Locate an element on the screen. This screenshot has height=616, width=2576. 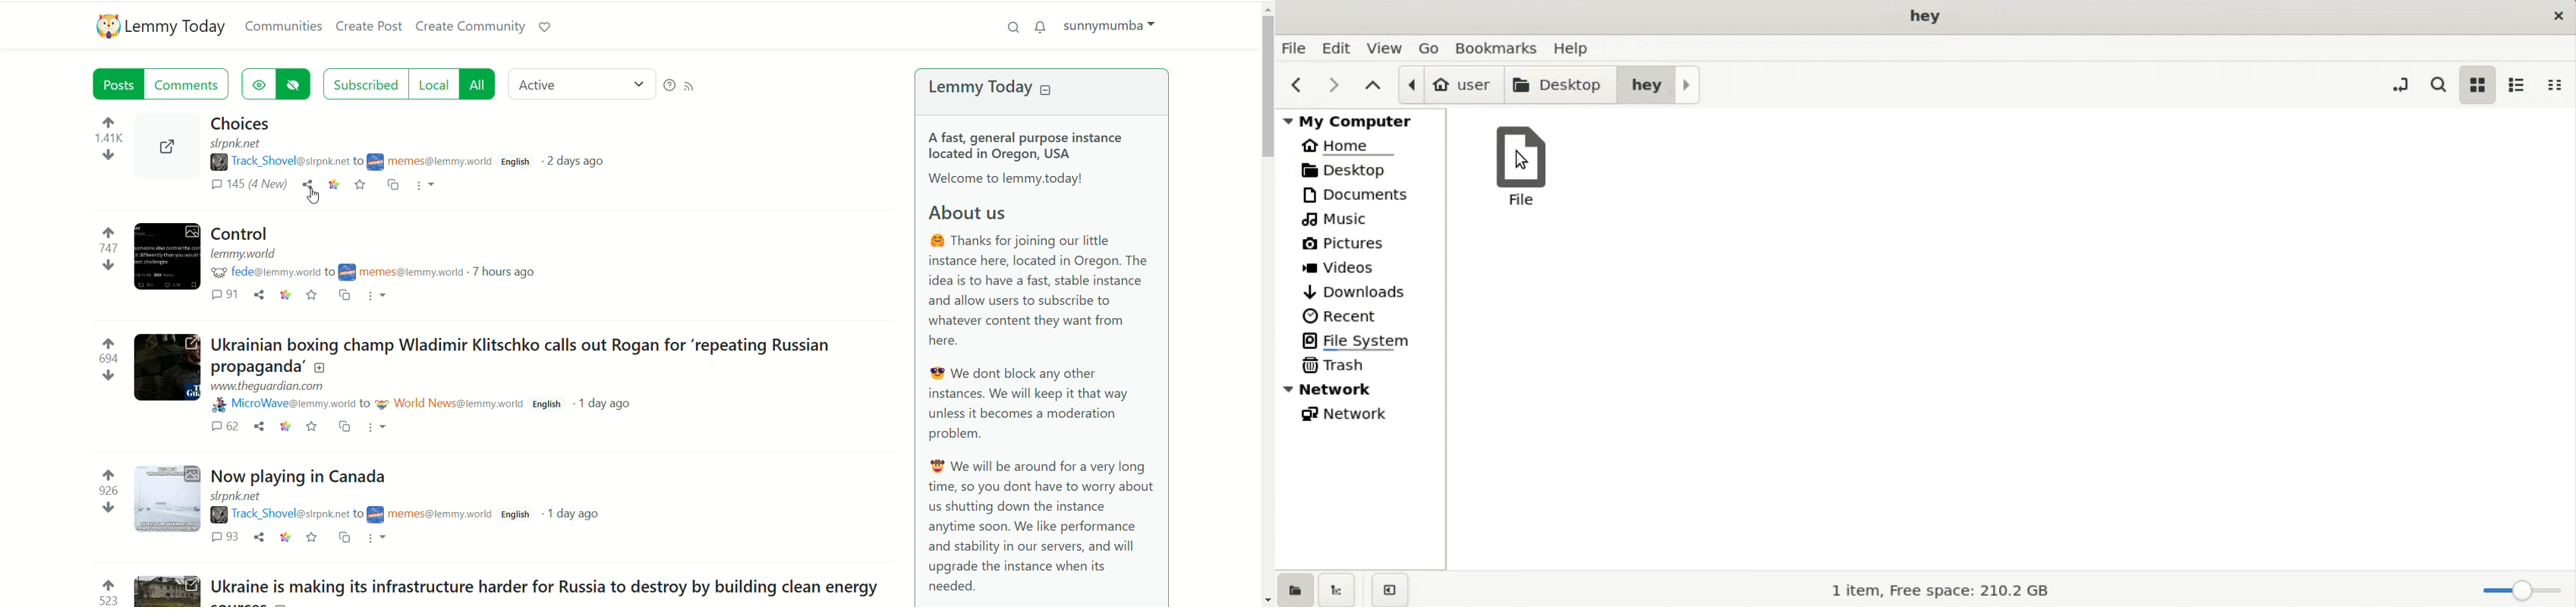
1 day ago is located at coordinates (577, 515).